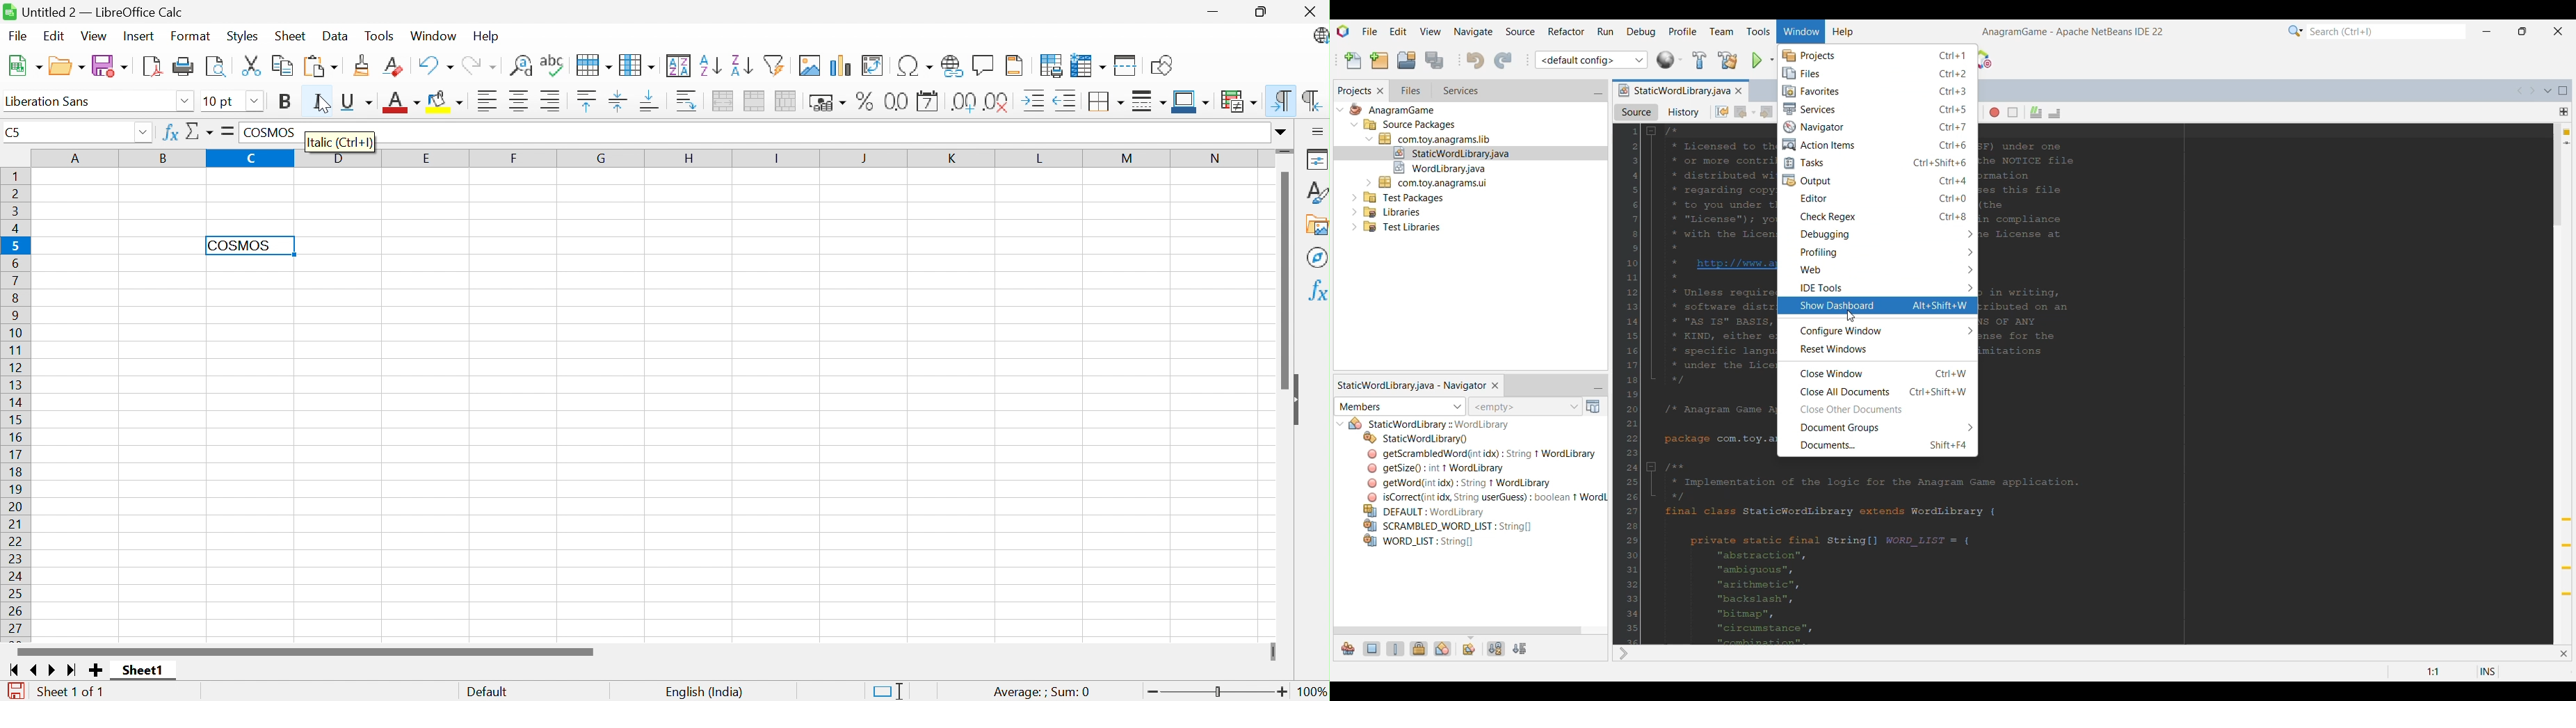 Image resolution: width=2576 pixels, height=728 pixels. Describe the element at coordinates (401, 100) in the screenshot. I see `Font color` at that location.